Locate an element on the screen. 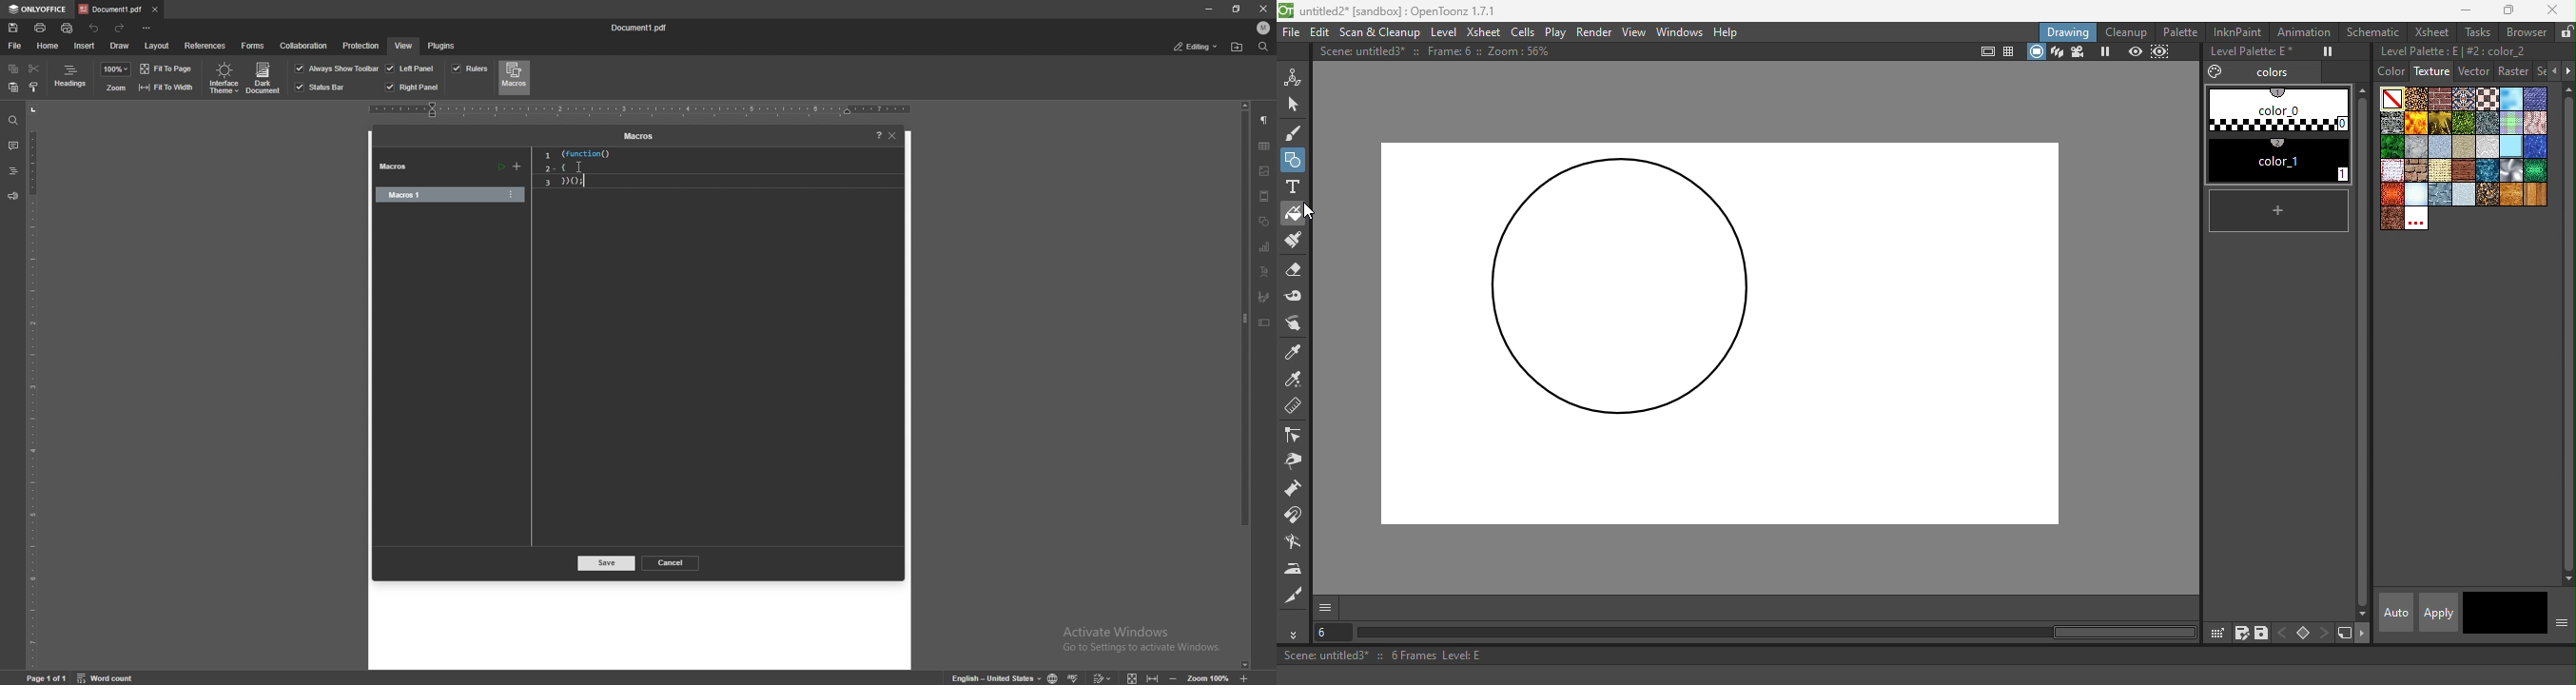 Image resolution: width=2576 pixels, height=700 pixels. right panel is located at coordinates (412, 87).